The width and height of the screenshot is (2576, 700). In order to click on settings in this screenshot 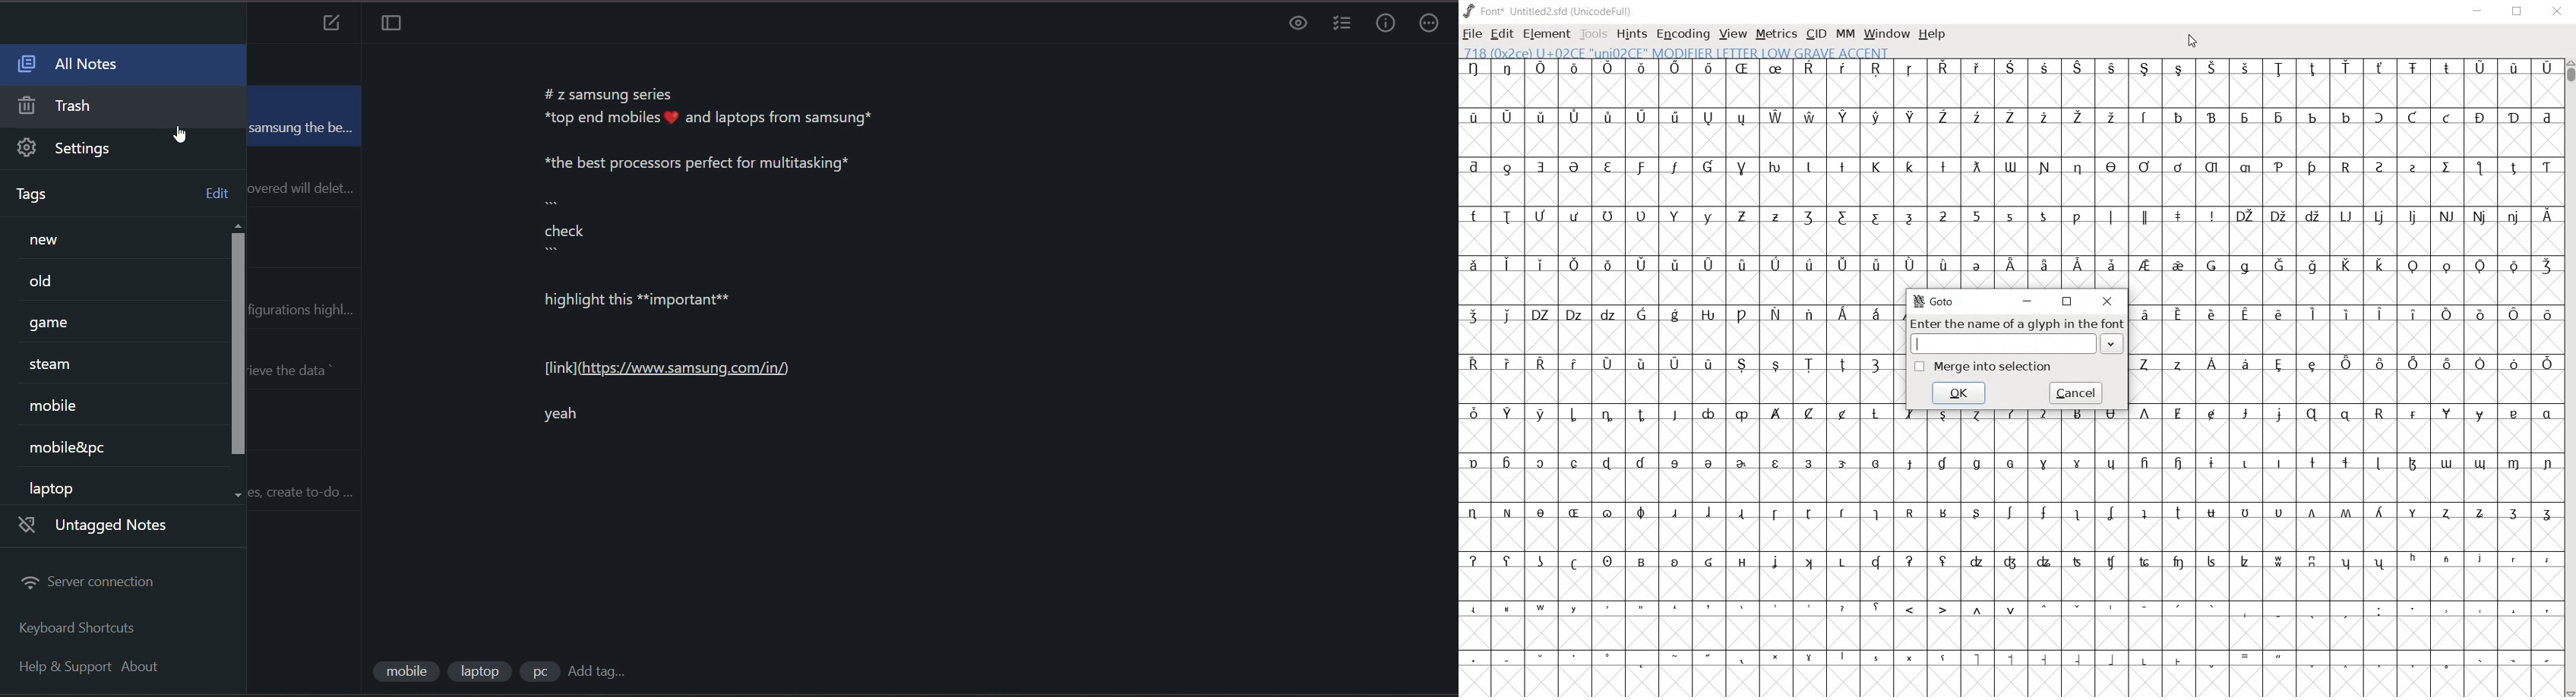, I will do `click(77, 151)`.